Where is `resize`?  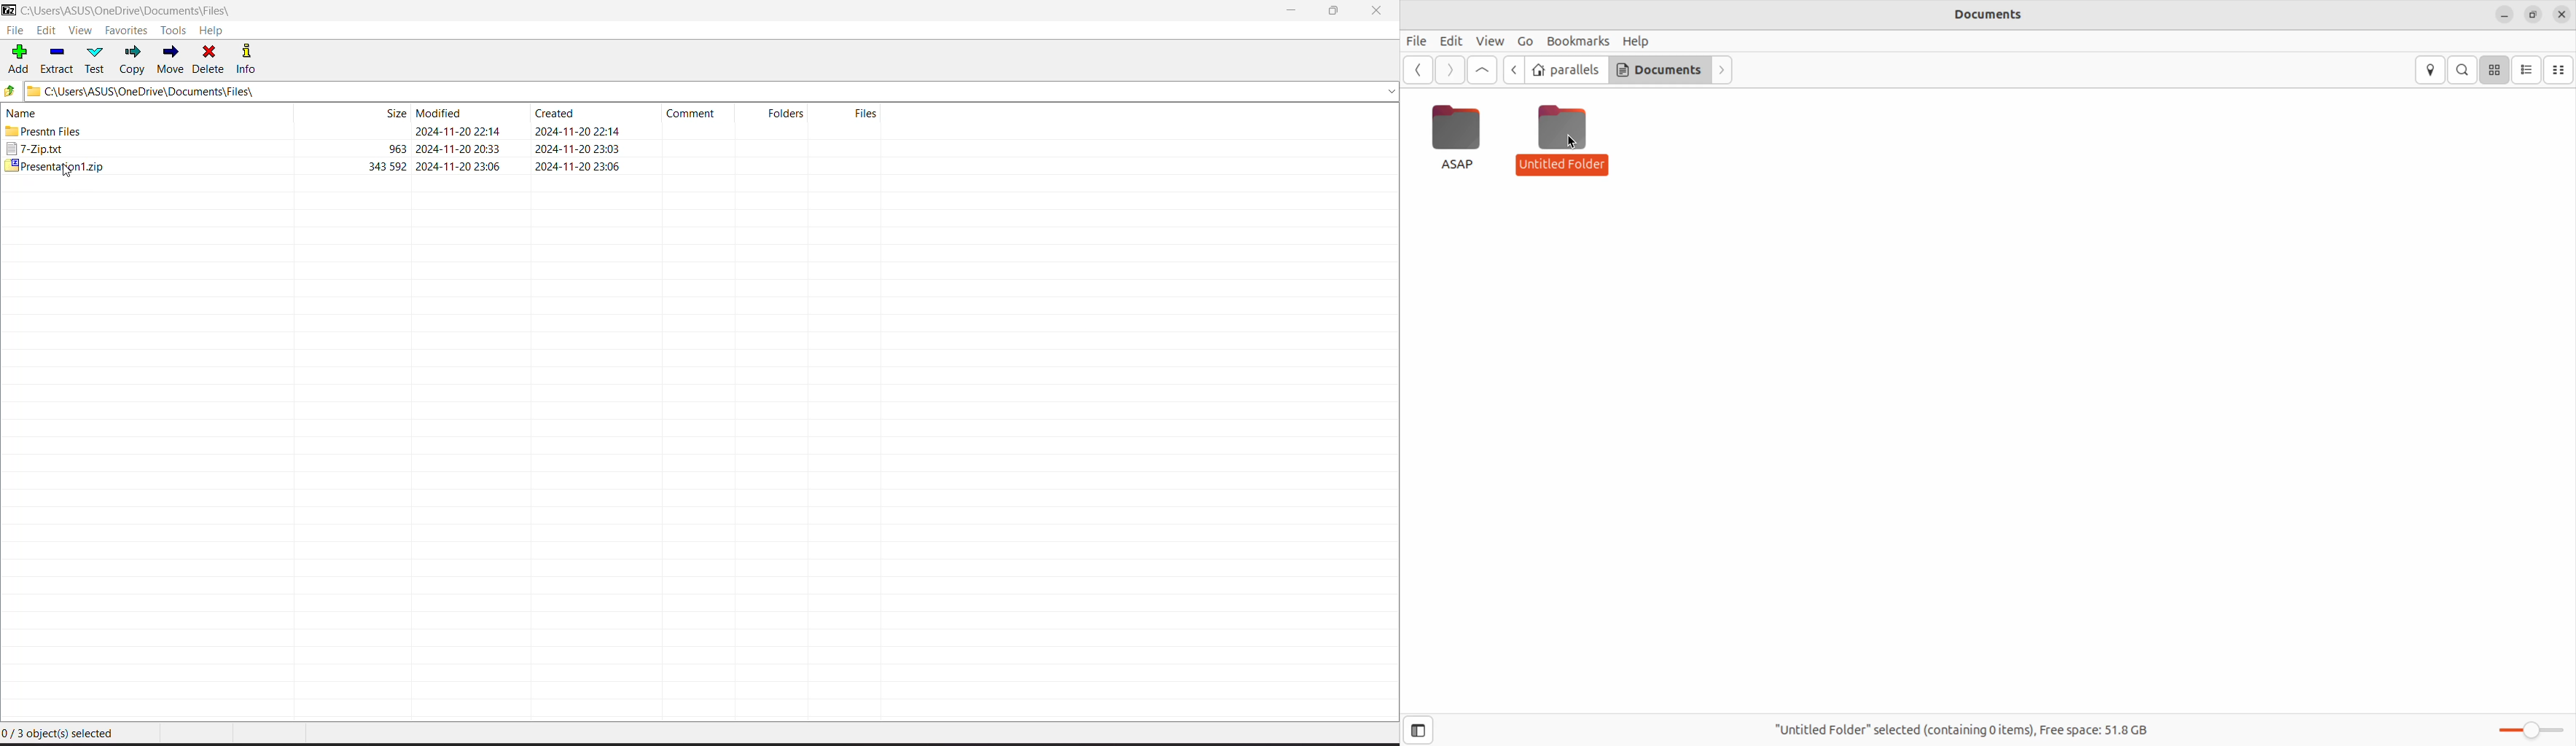 resize is located at coordinates (2533, 14).